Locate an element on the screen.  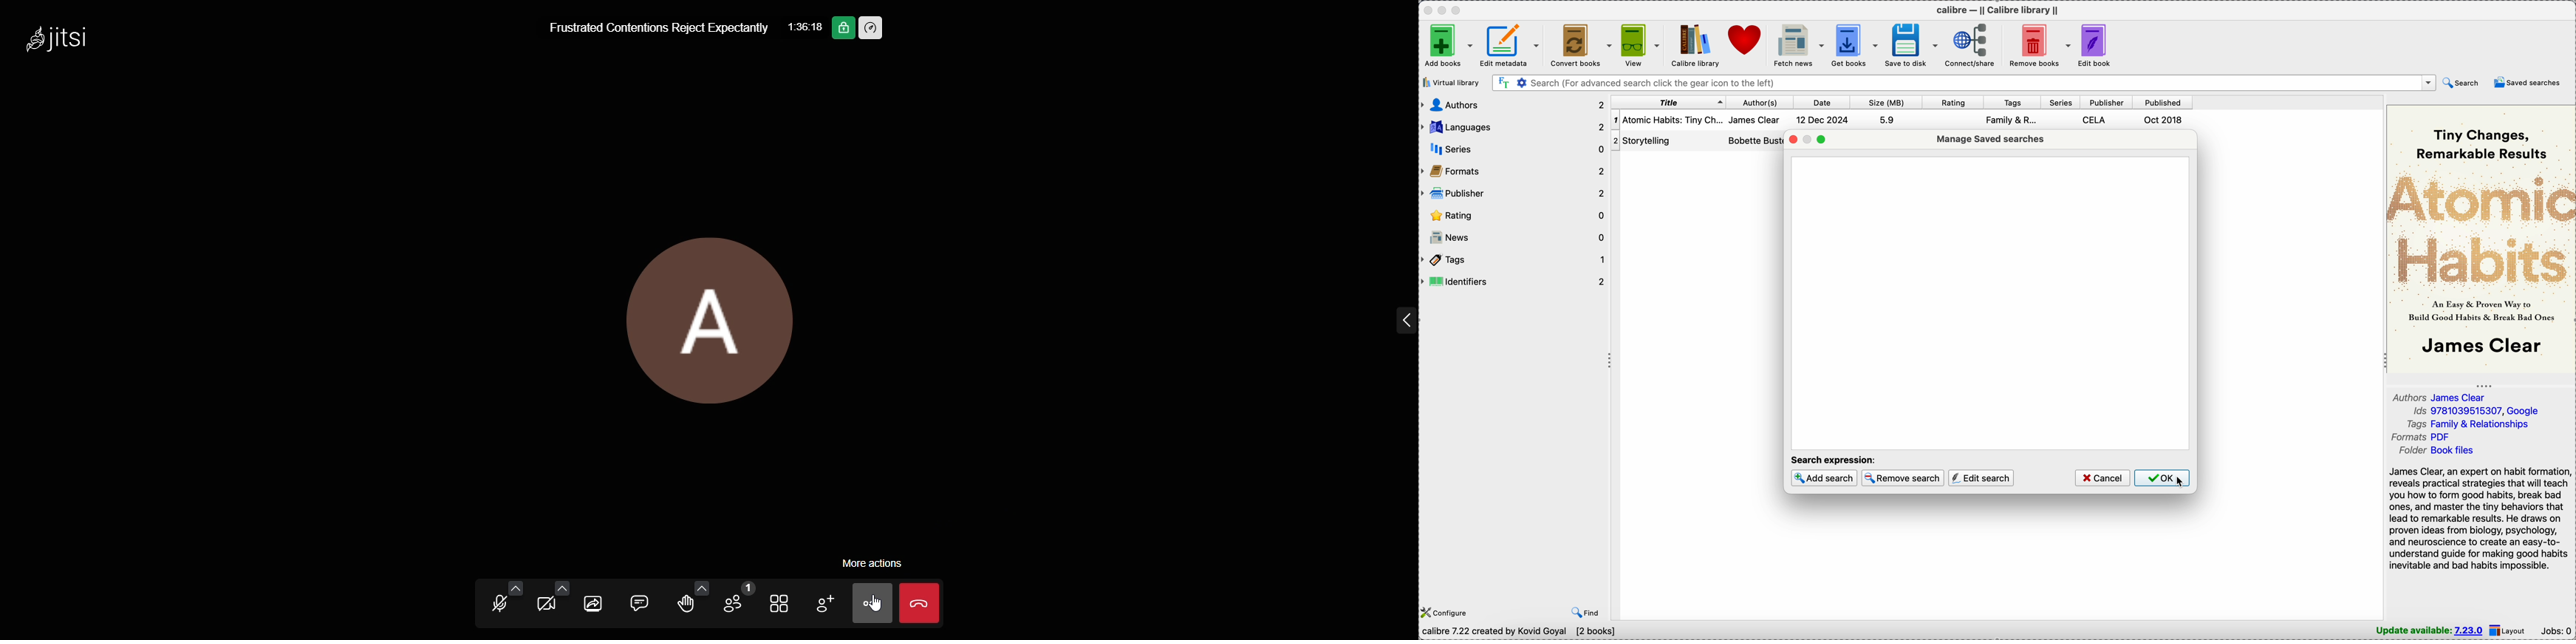
audio setting is located at coordinates (514, 587).